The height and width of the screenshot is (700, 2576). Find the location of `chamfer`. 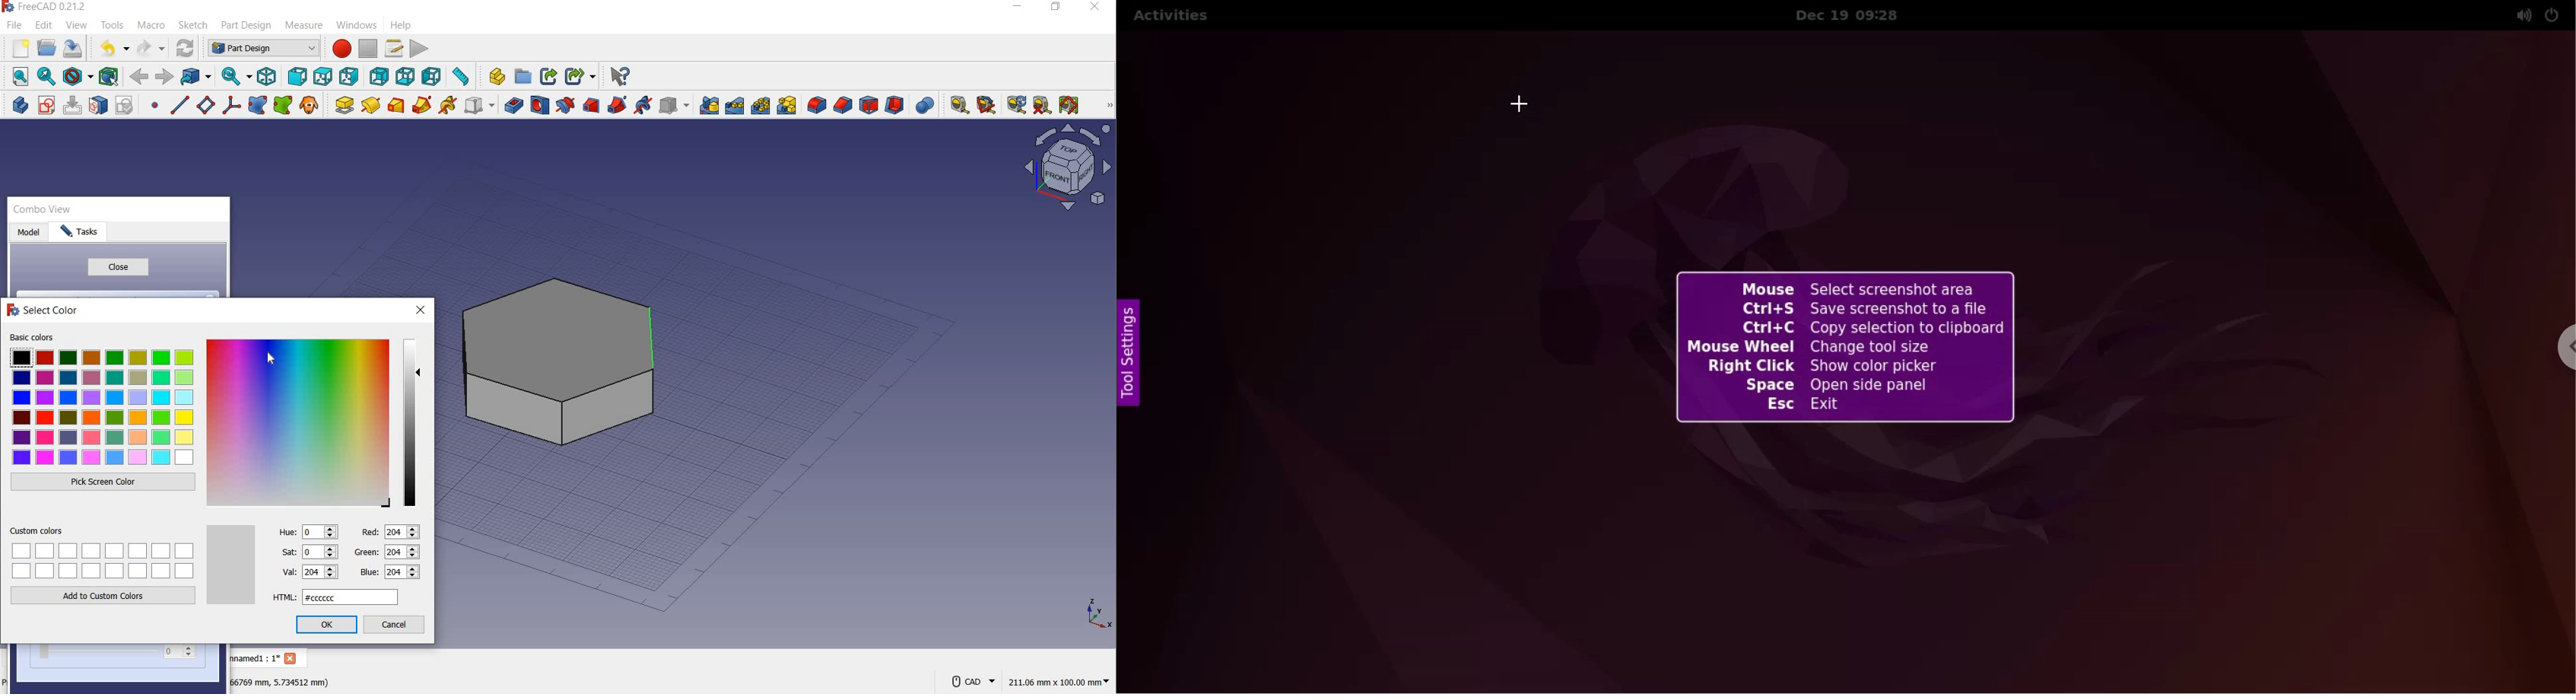

chamfer is located at coordinates (843, 106).